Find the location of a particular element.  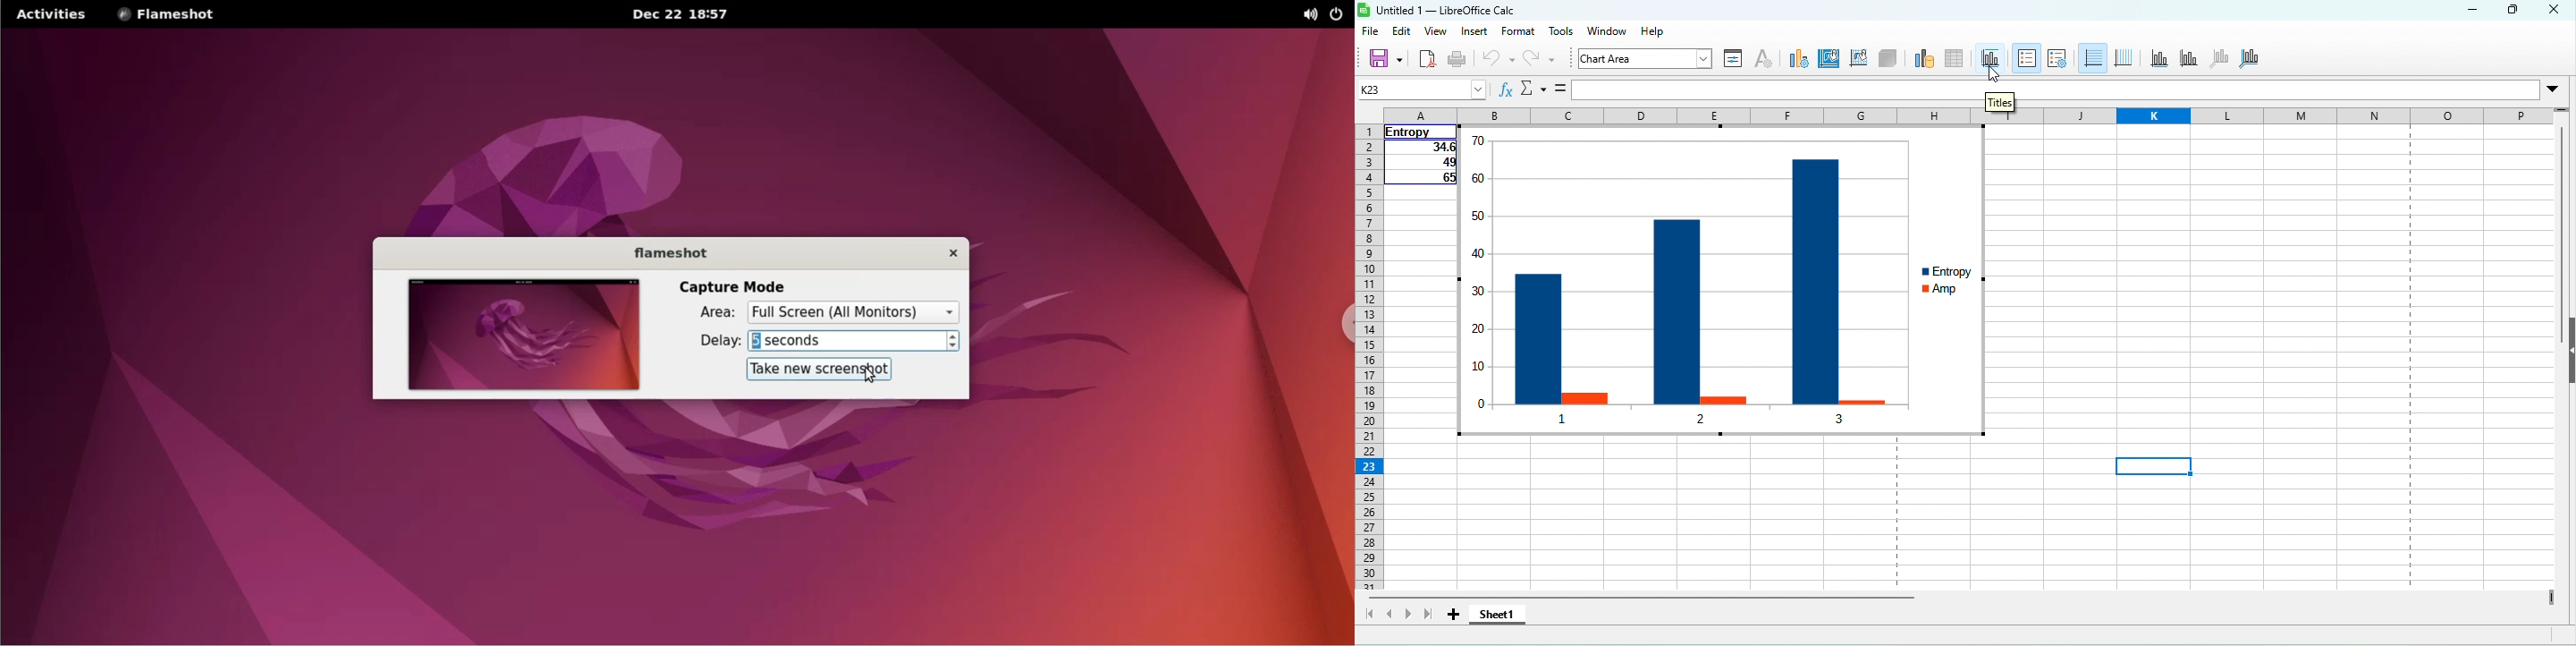

name box (k23) is located at coordinates (1421, 89).